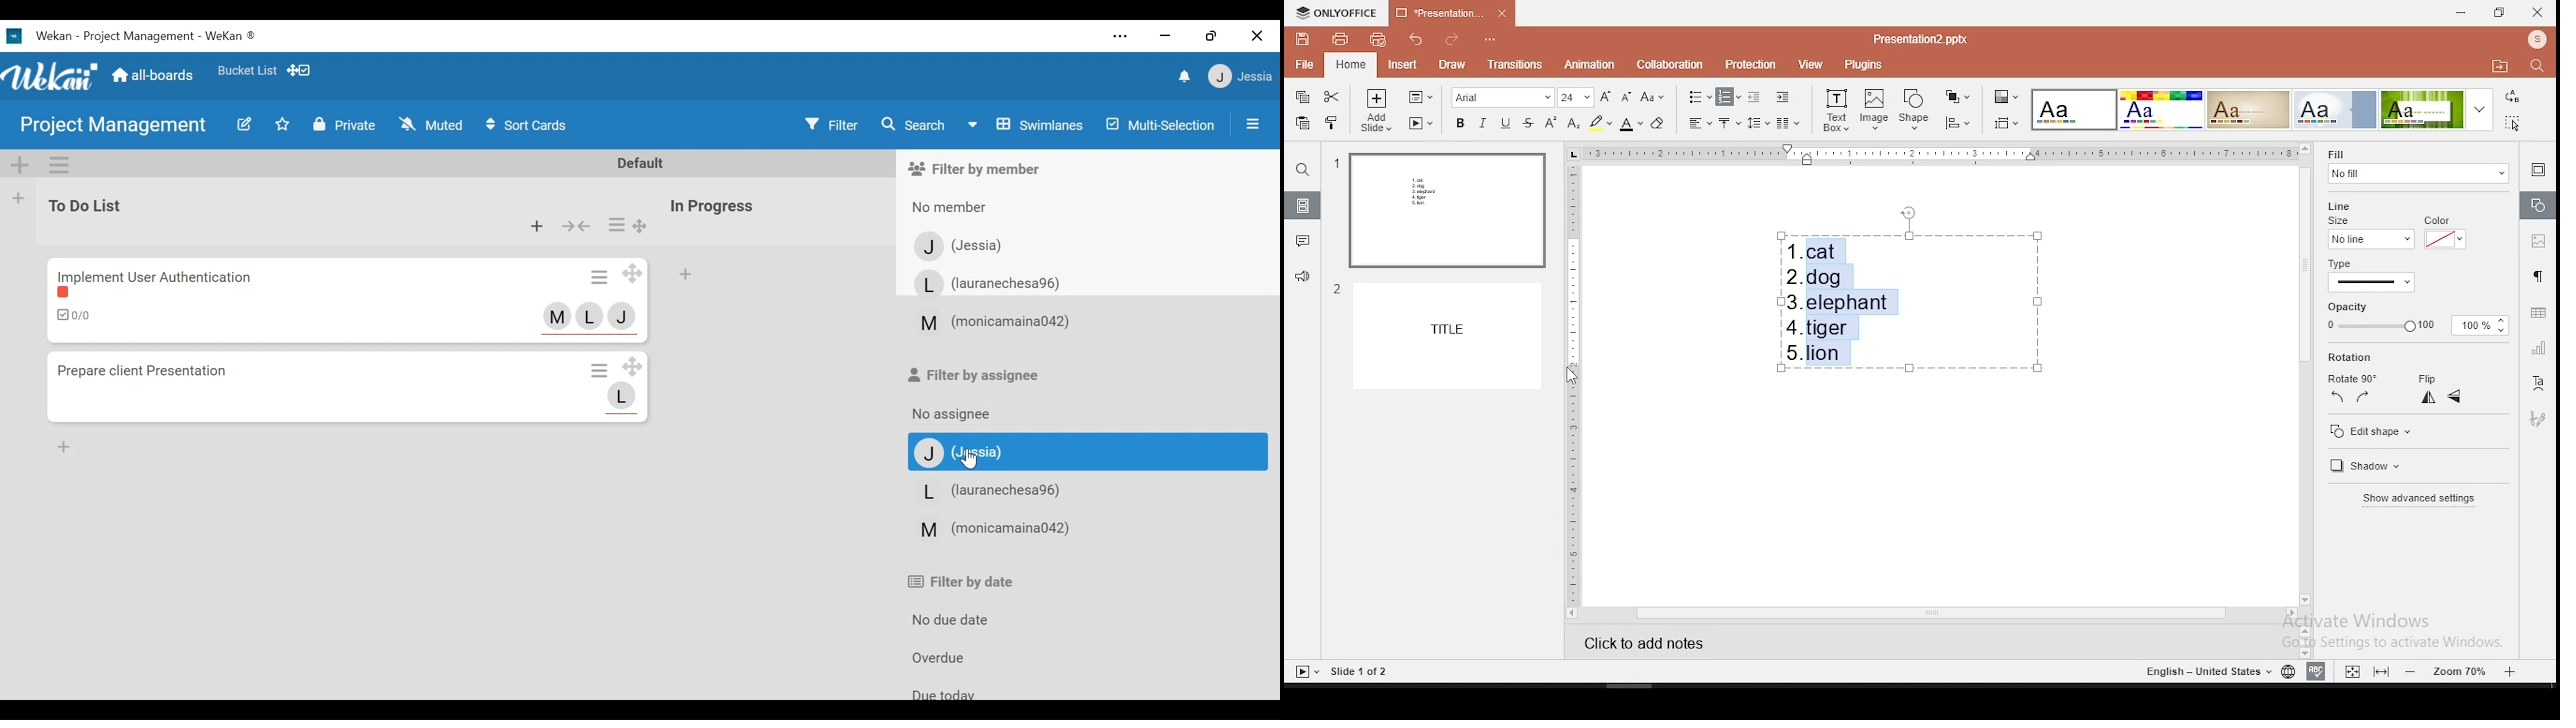 This screenshot has width=2576, height=728. Describe the element at coordinates (155, 75) in the screenshot. I see `Home (all-boards)` at that location.